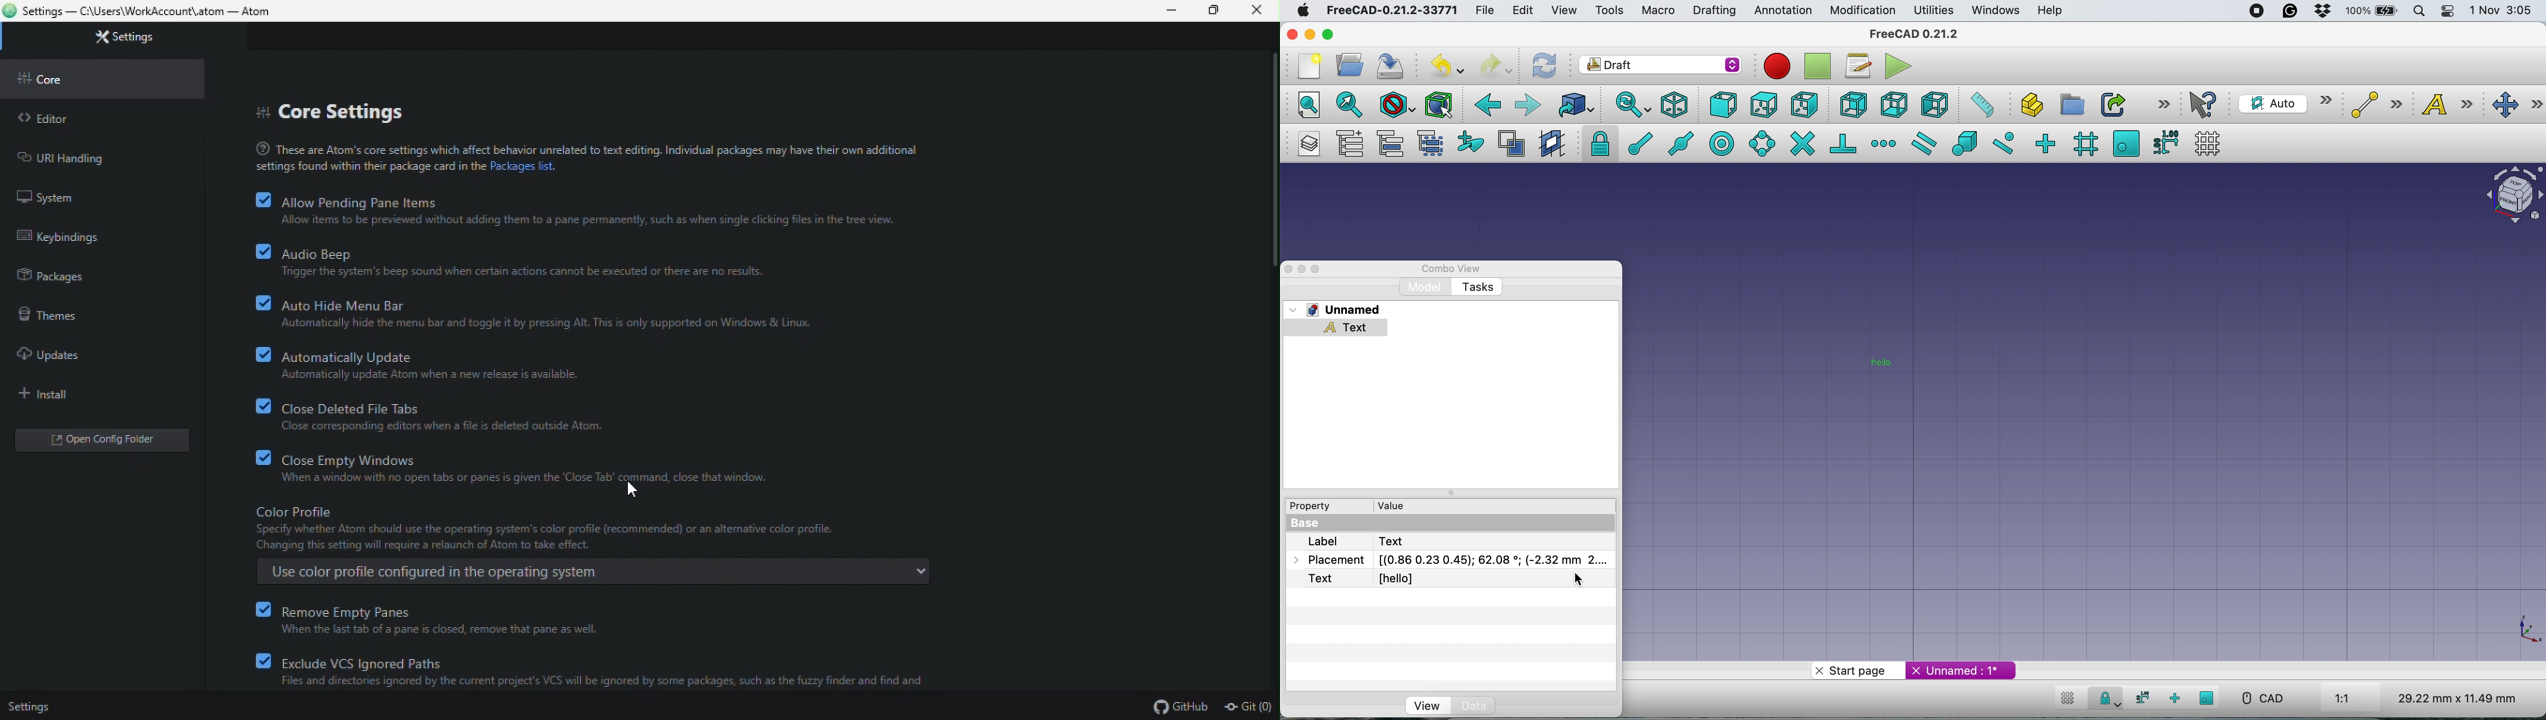 Image resolution: width=2548 pixels, height=728 pixels. Describe the element at coordinates (1884, 143) in the screenshot. I see `snap extension` at that location.